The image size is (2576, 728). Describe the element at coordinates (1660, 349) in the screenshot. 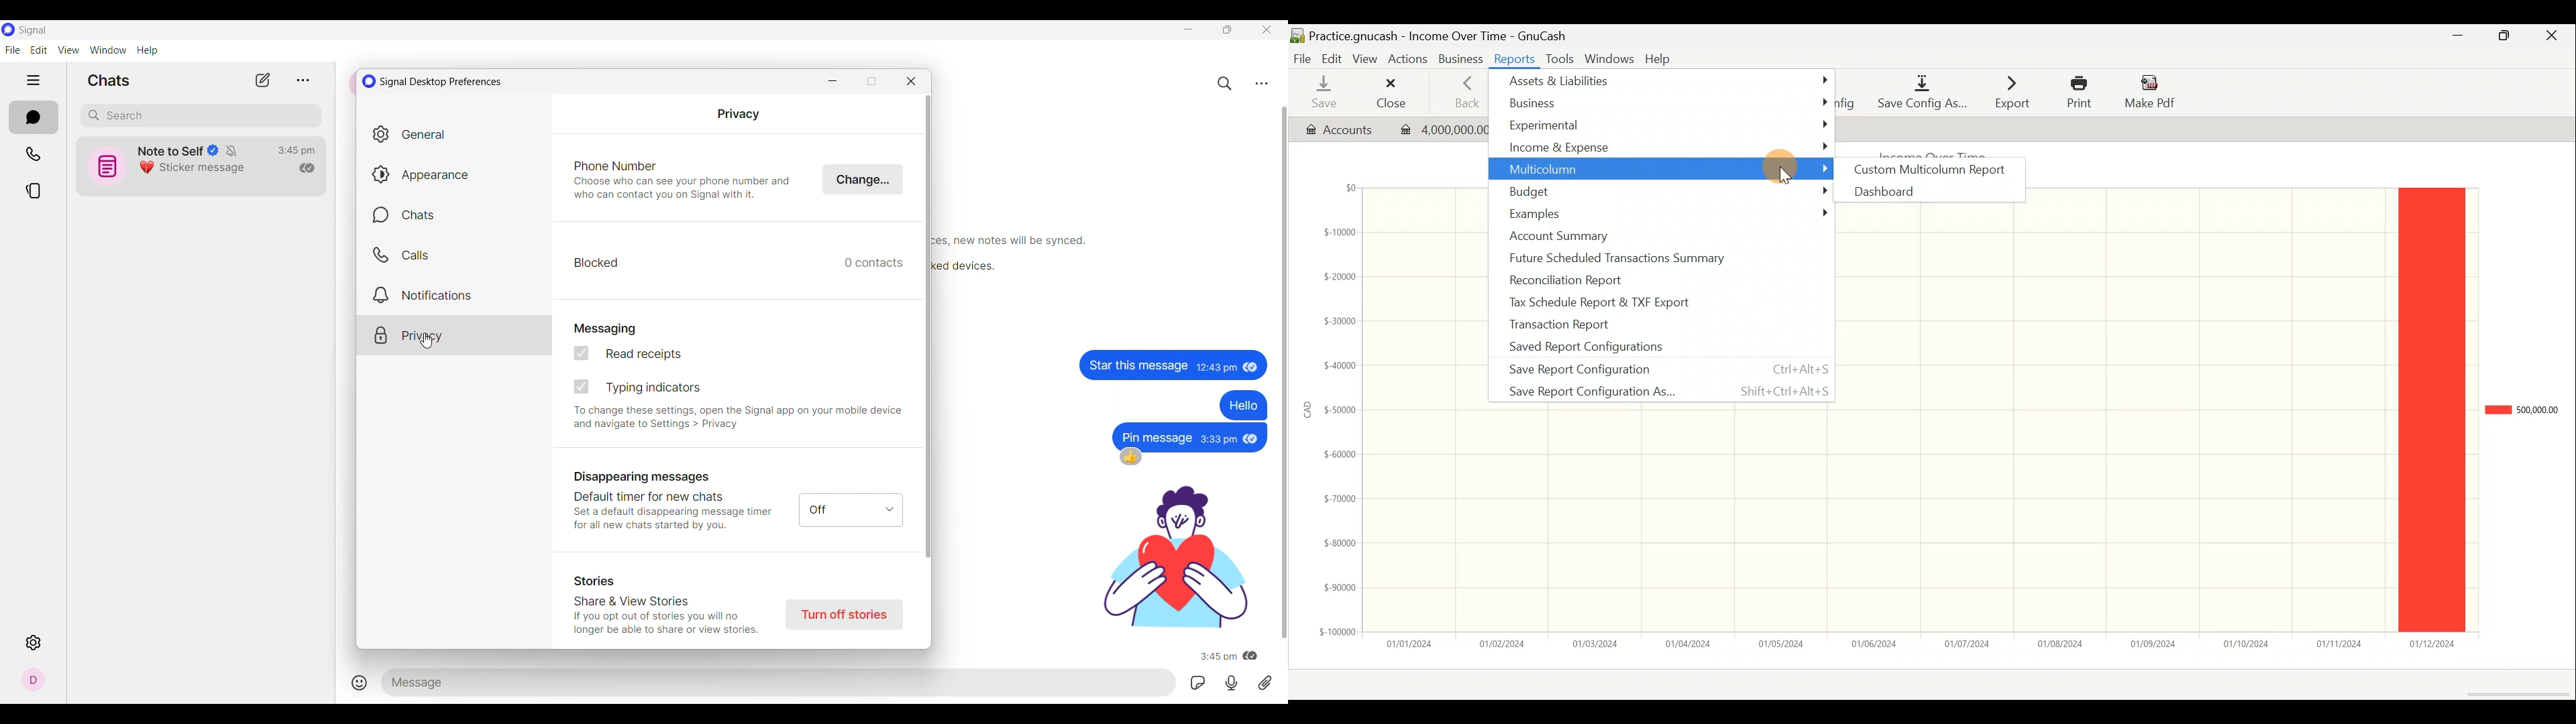

I see `Saved report configurations` at that location.